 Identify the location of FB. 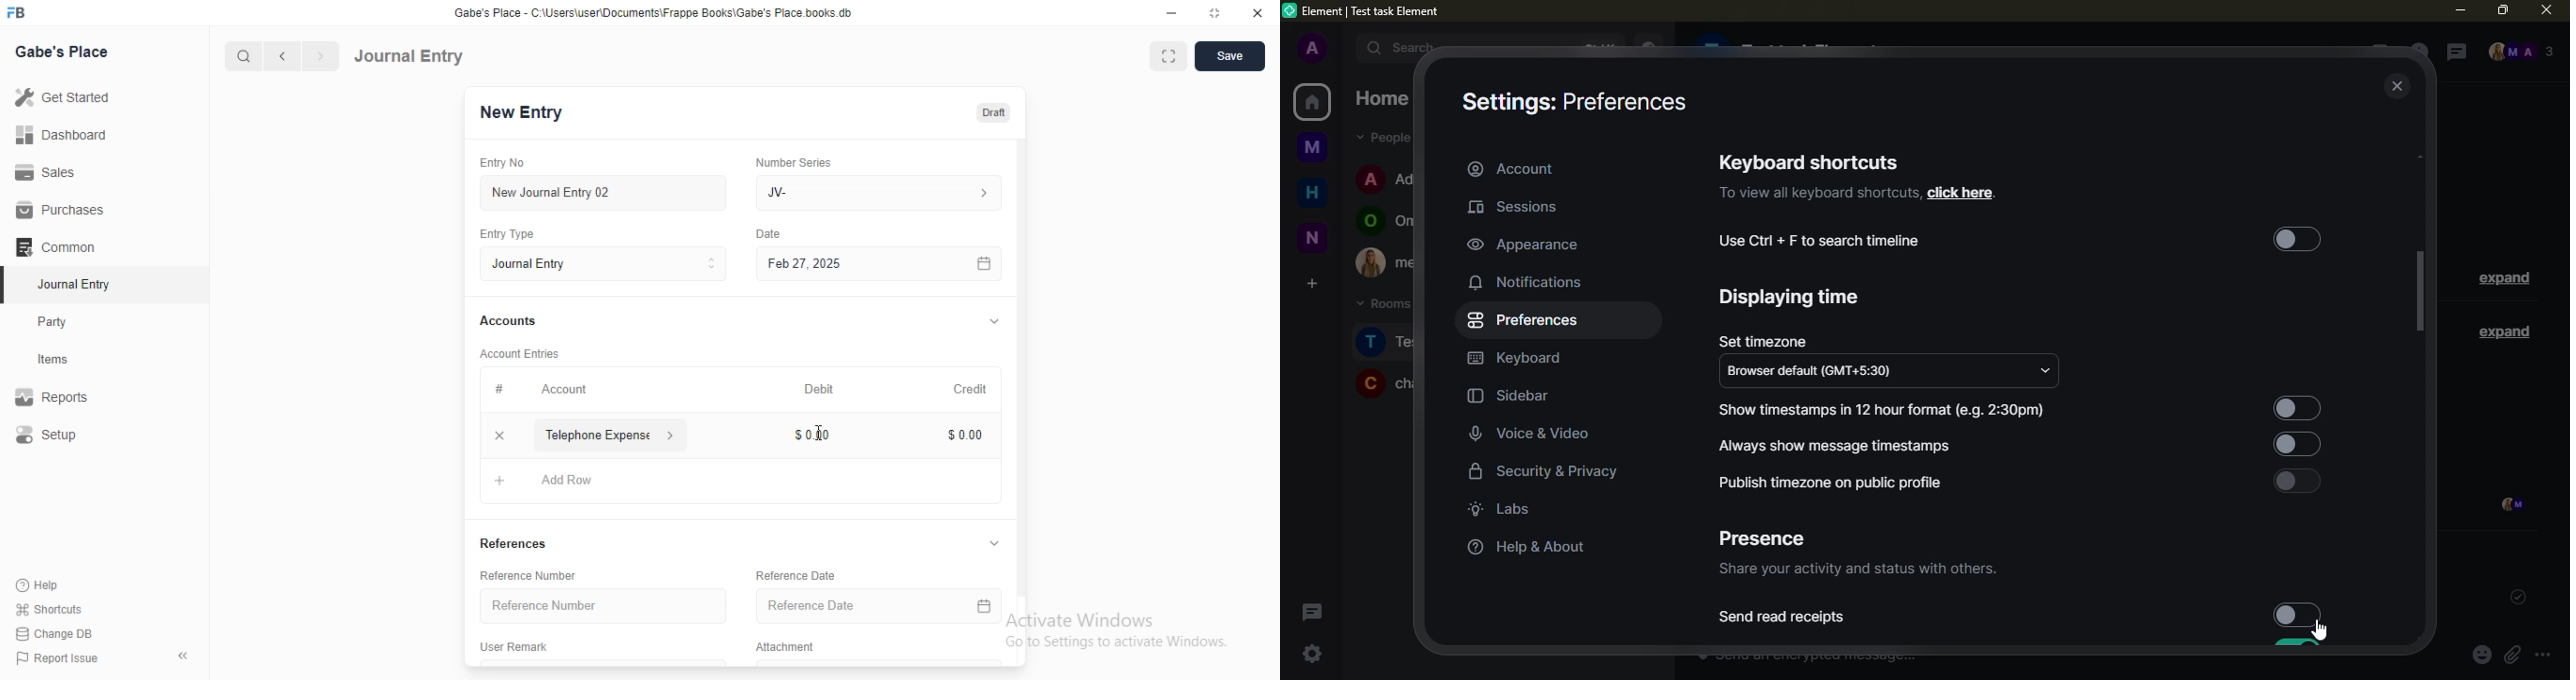
(19, 11).